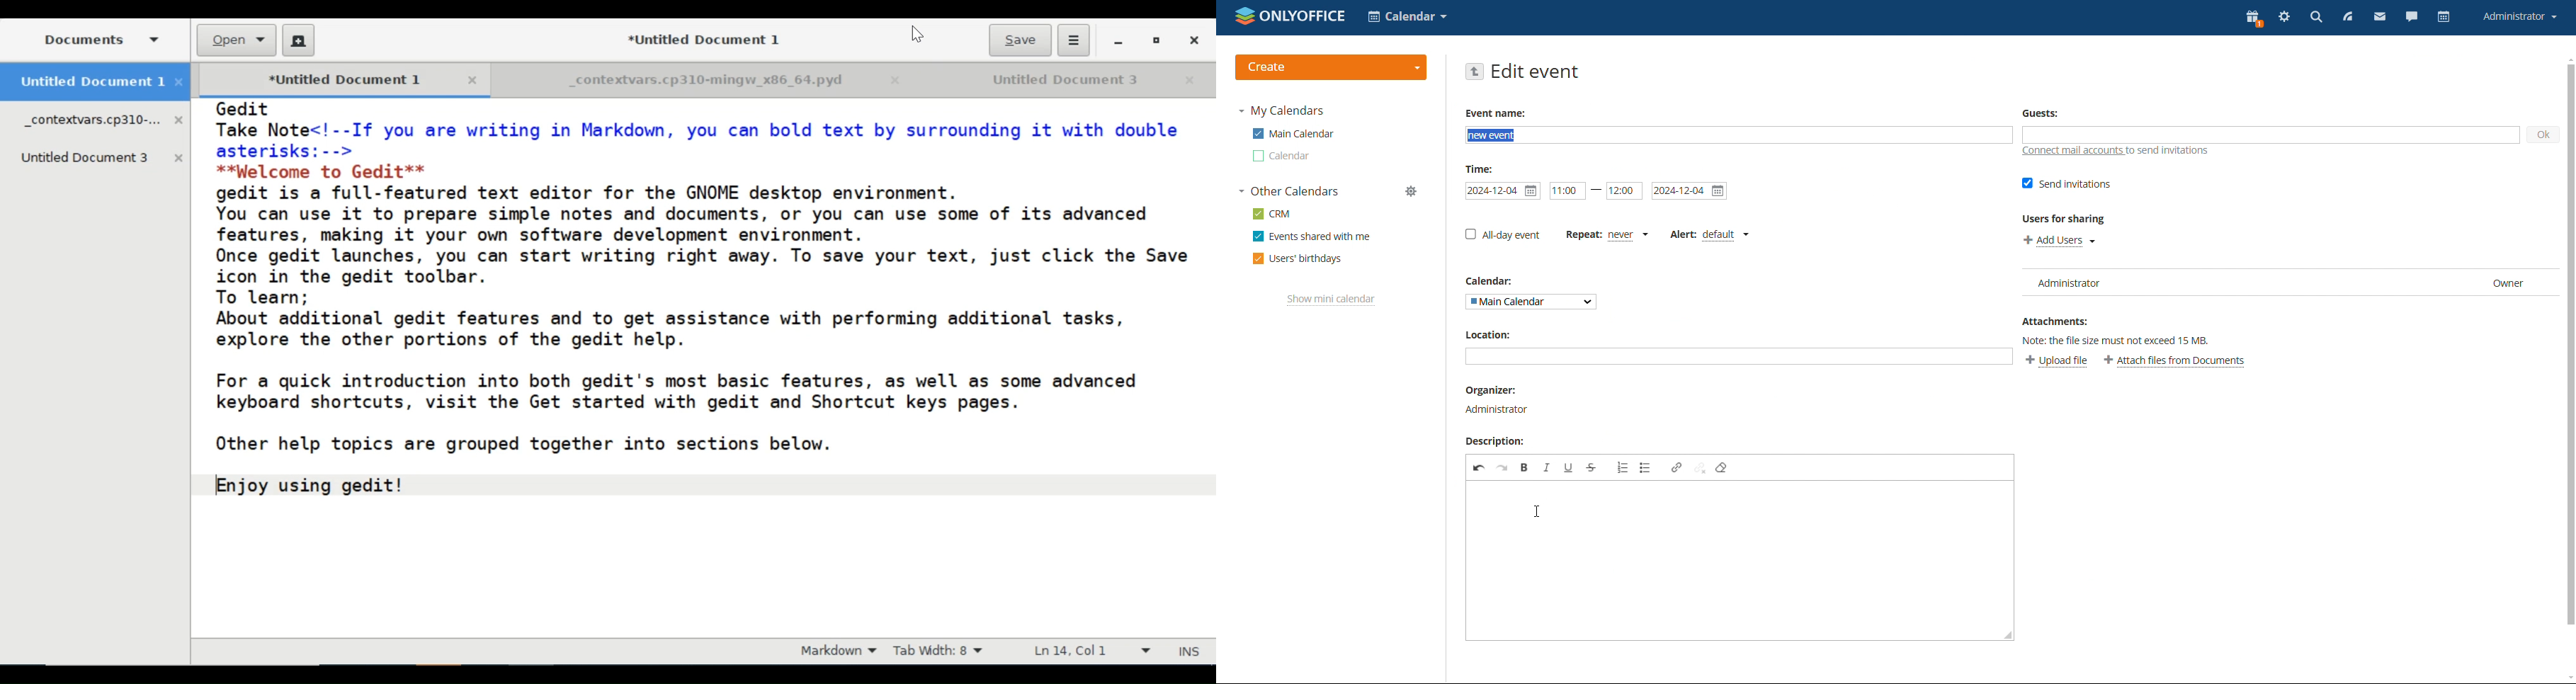 The width and height of the screenshot is (2576, 700). I want to click on never, so click(1626, 234).